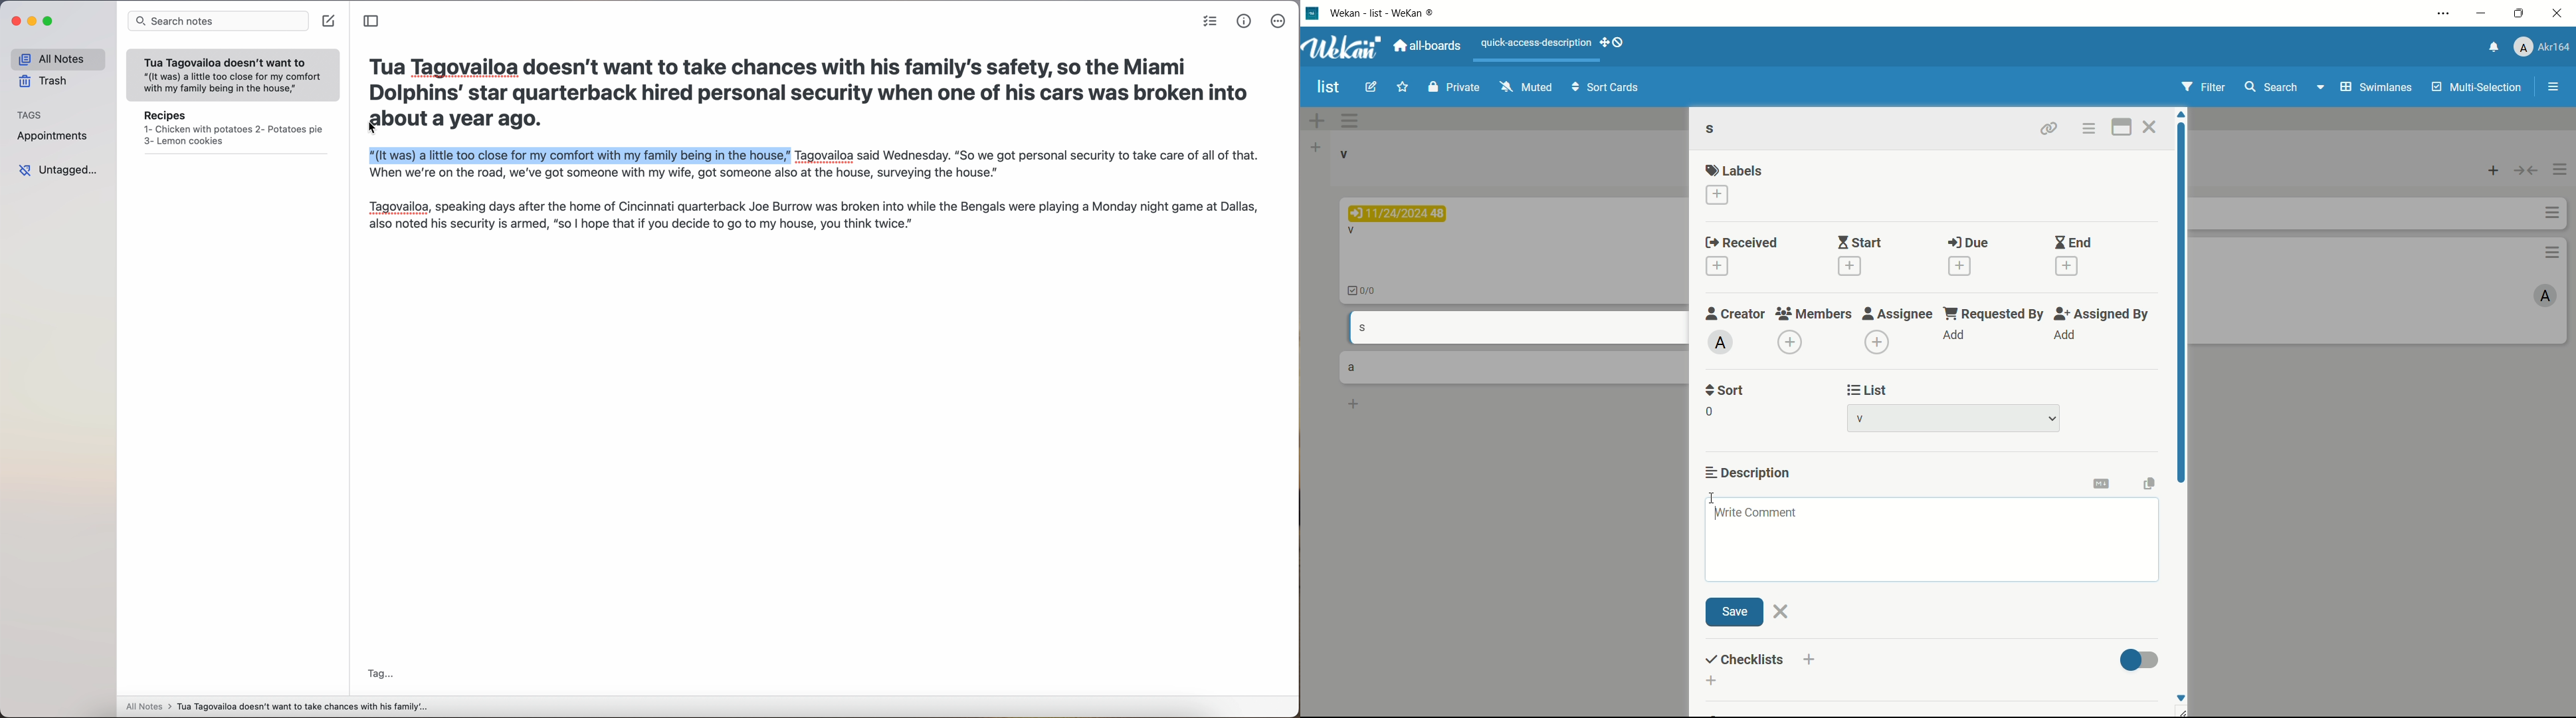 This screenshot has width=2576, height=728. What do you see at coordinates (1330, 88) in the screenshot?
I see `board name` at bounding box center [1330, 88].